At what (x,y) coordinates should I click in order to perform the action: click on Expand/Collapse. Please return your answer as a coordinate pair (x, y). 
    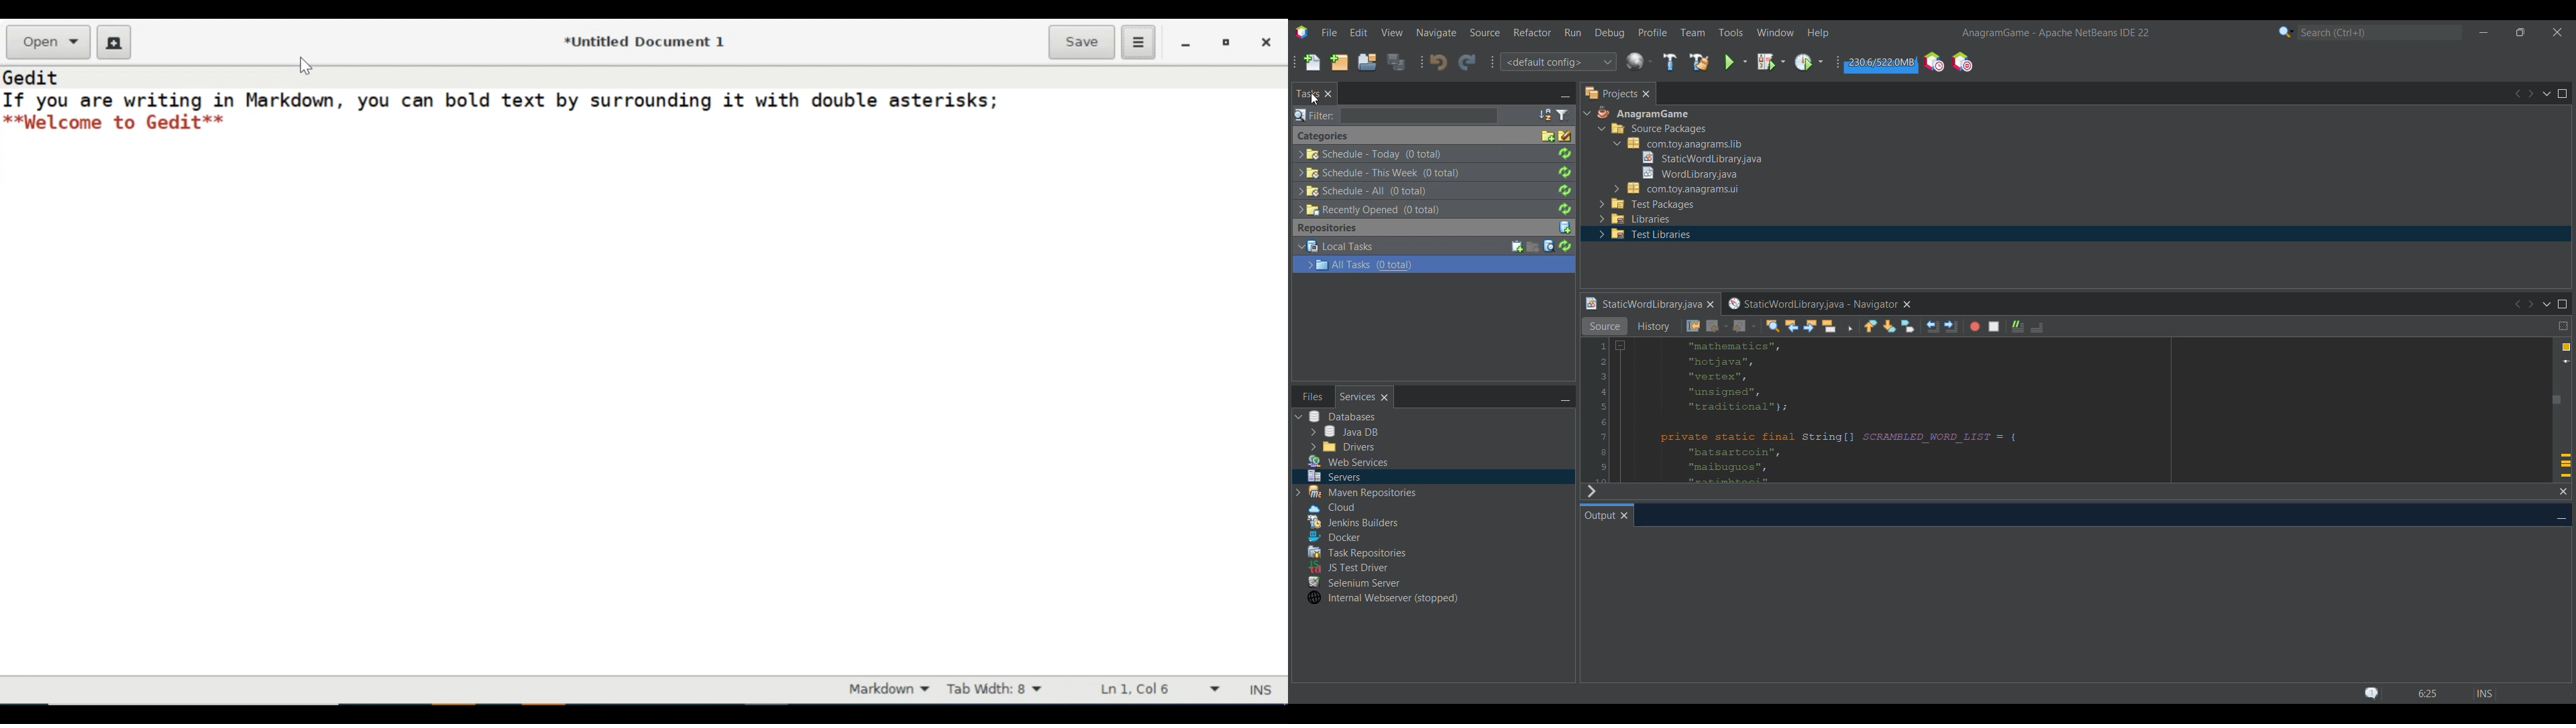
    Looking at the image, I should click on (1305, 256).